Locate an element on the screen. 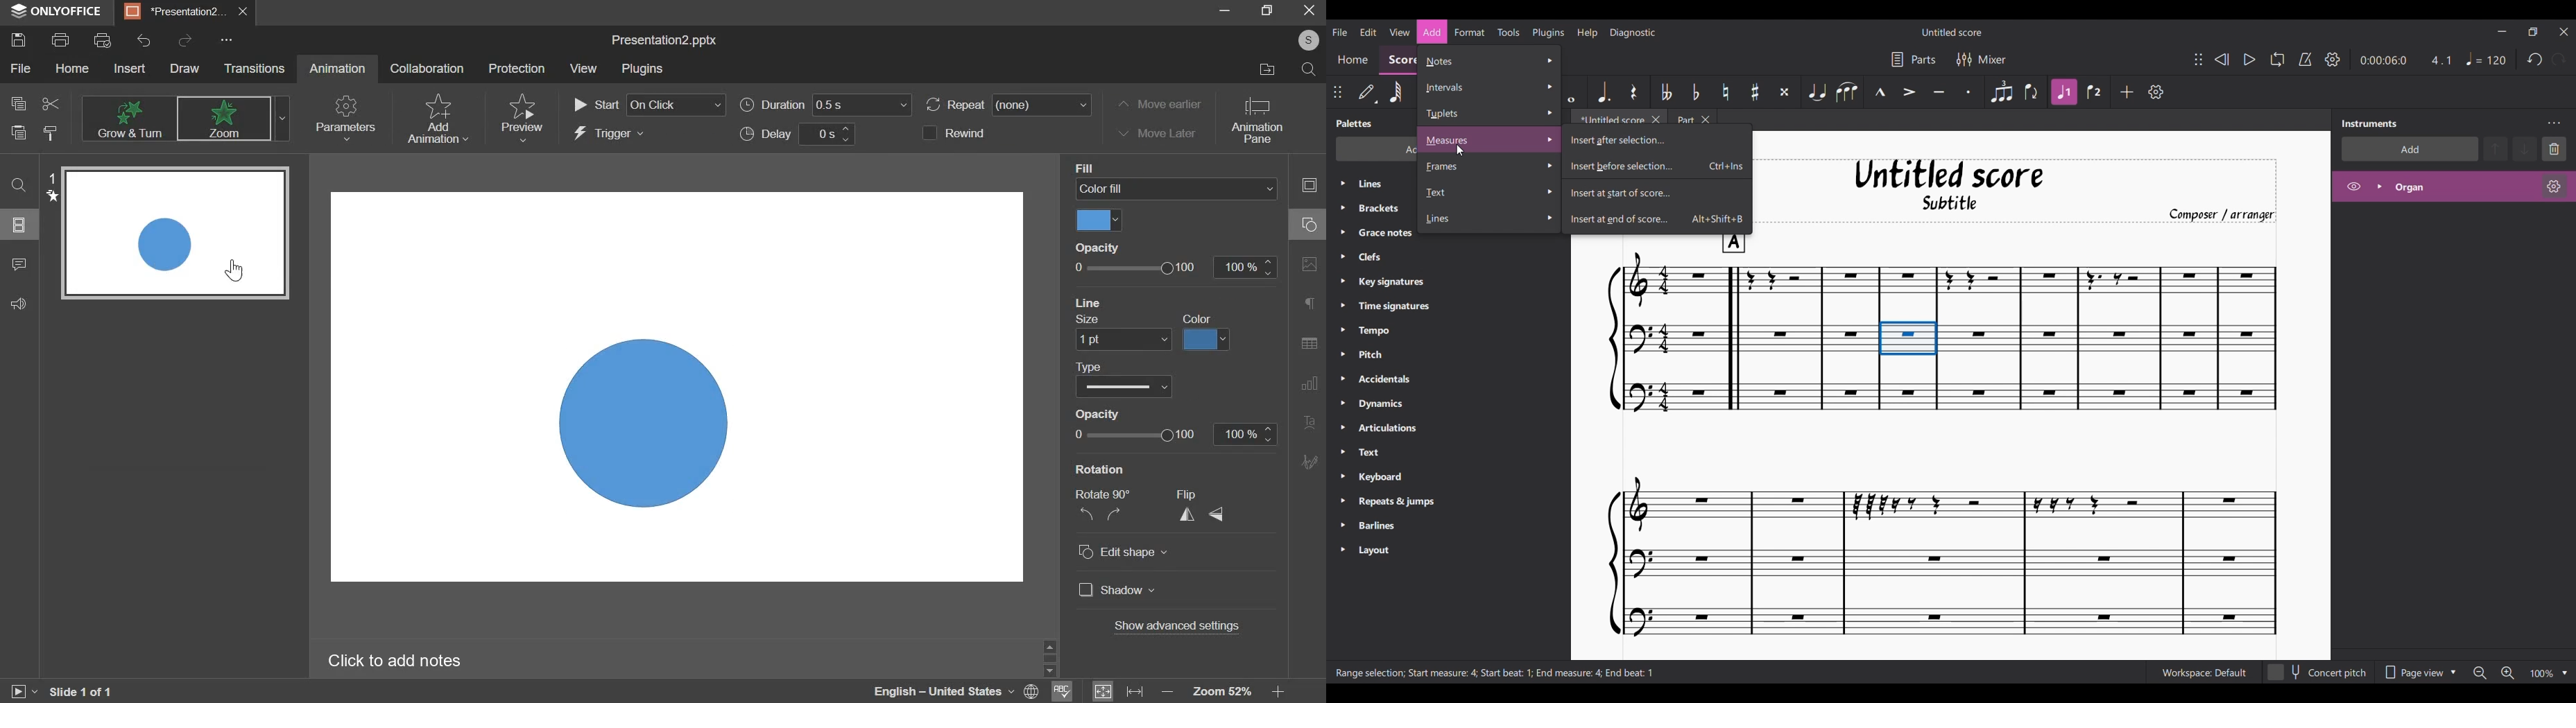 The width and height of the screenshot is (2576, 728). Redo is located at coordinates (2560, 60).